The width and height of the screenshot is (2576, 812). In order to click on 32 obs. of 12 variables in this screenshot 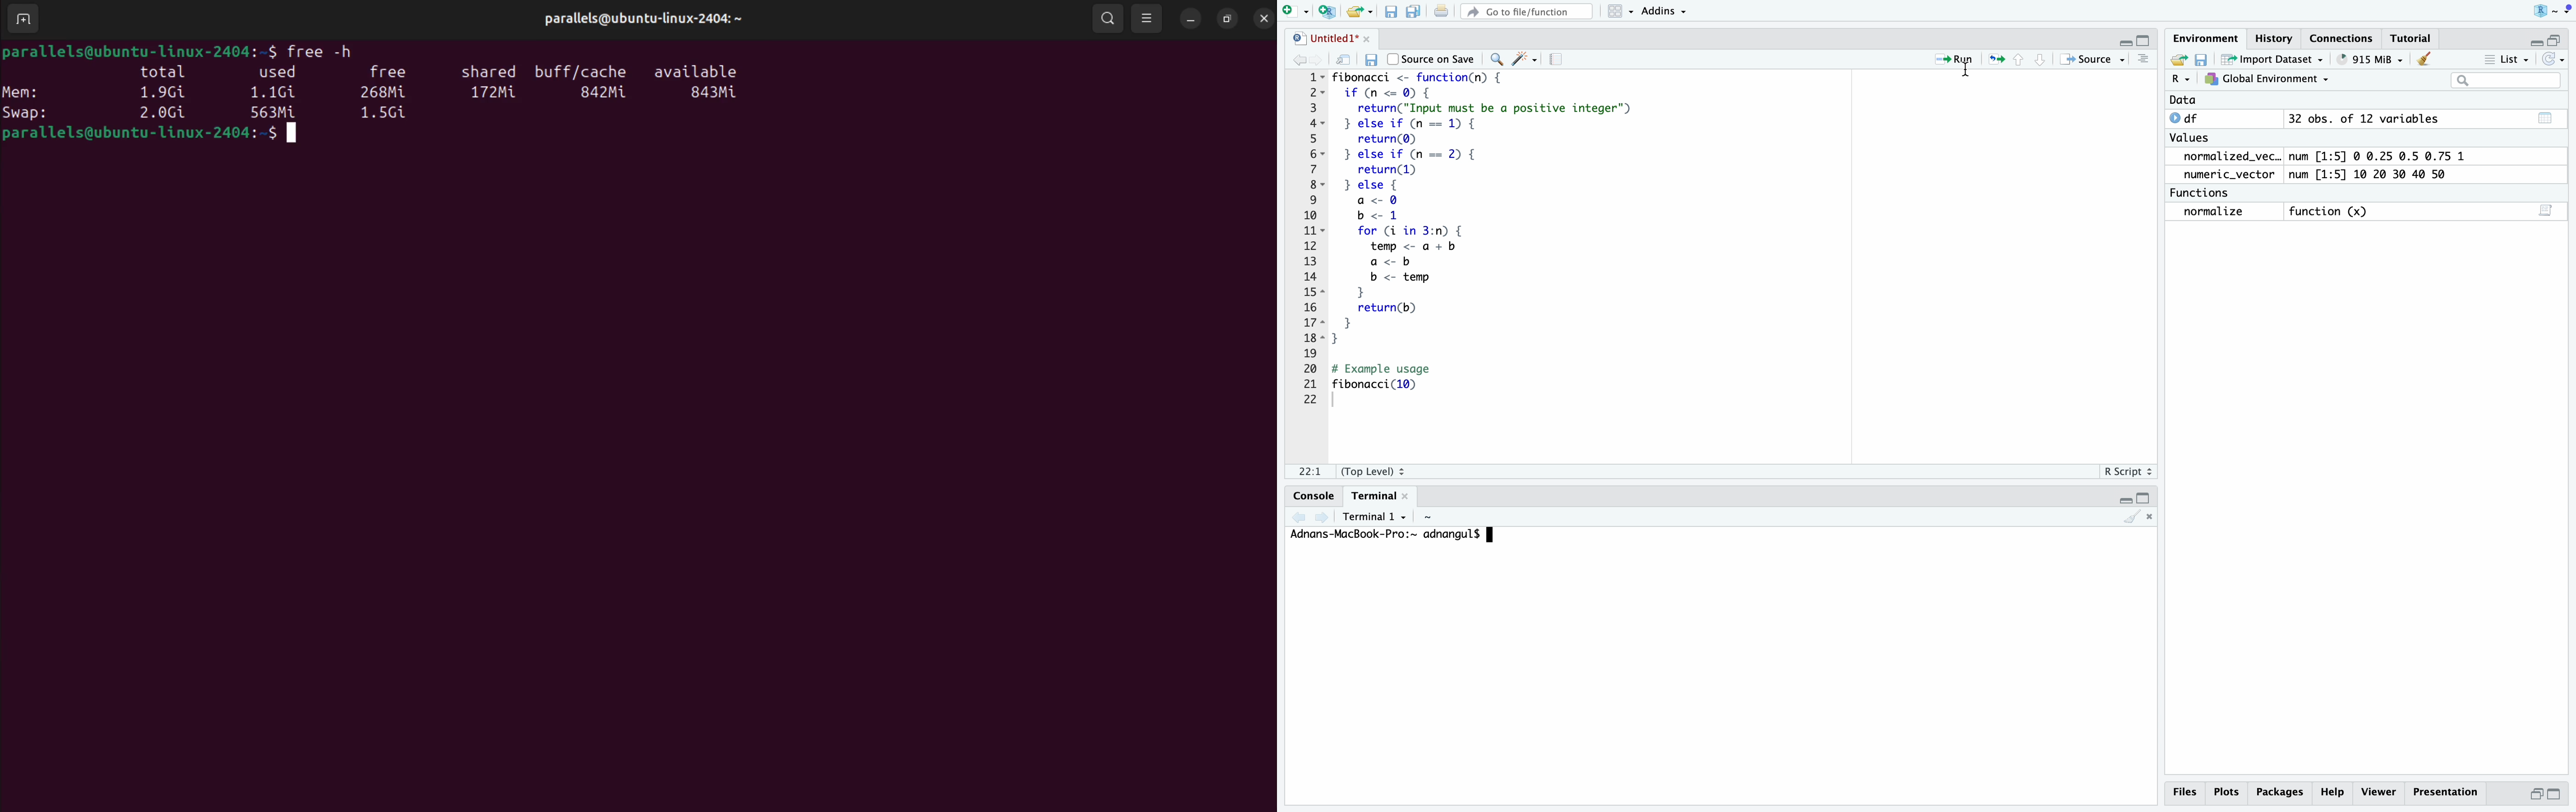, I will do `click(2366, 118)`.